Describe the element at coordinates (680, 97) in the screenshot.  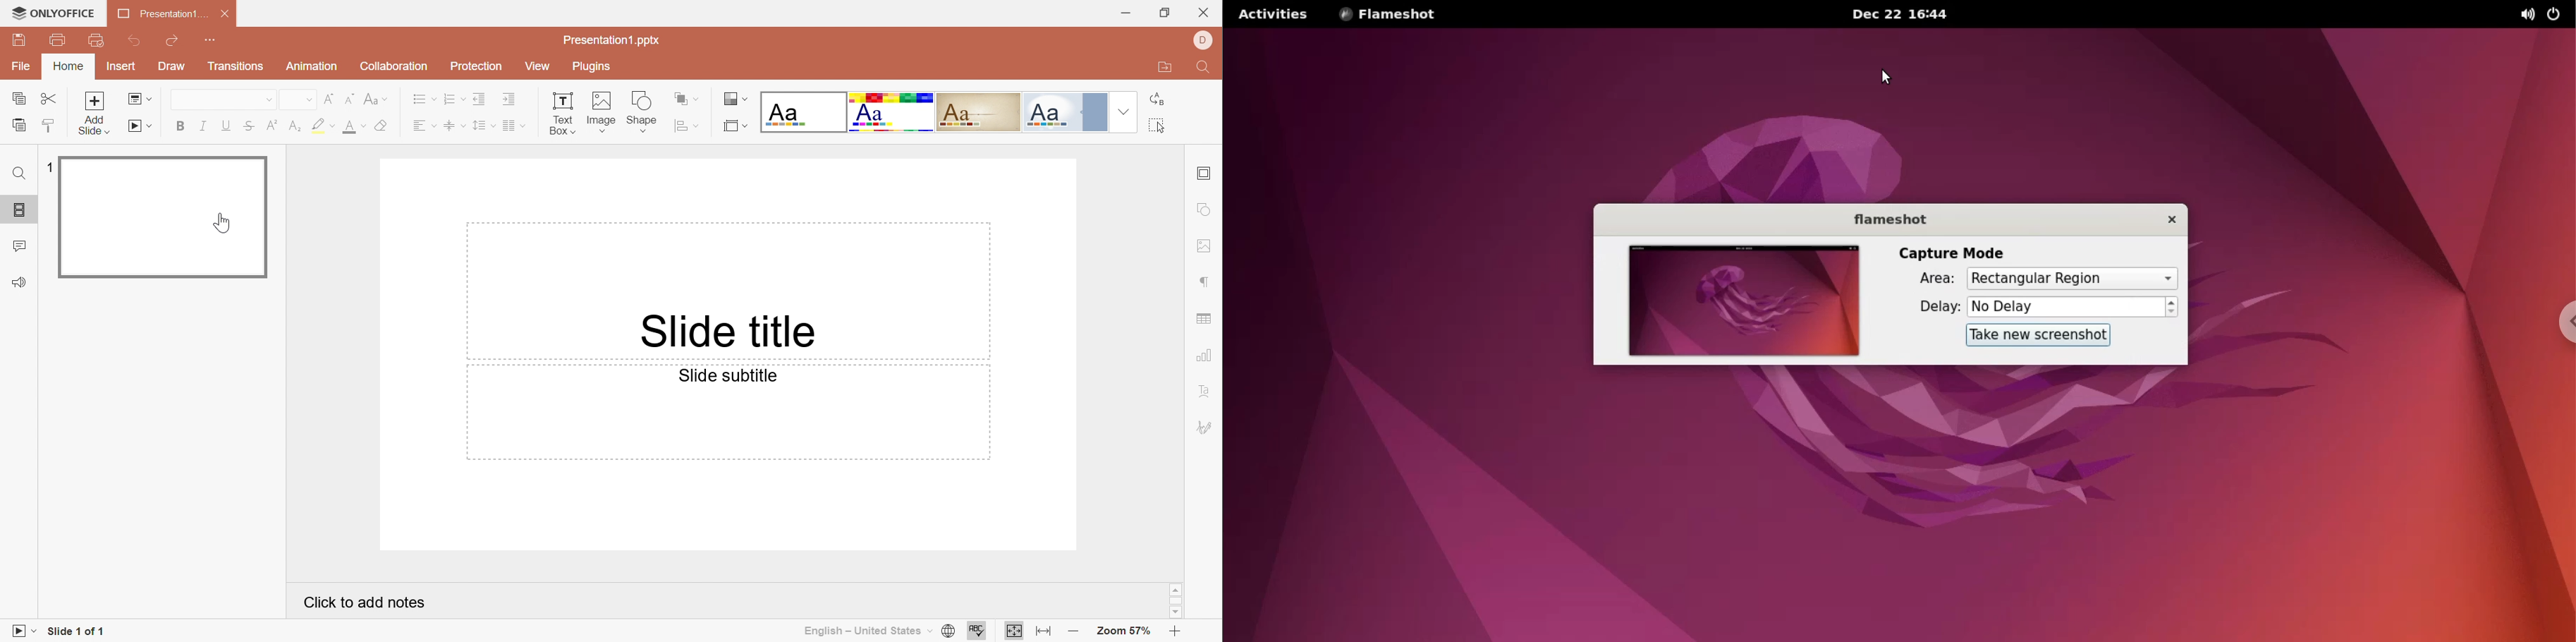
I see `Arrange shape` at that location.